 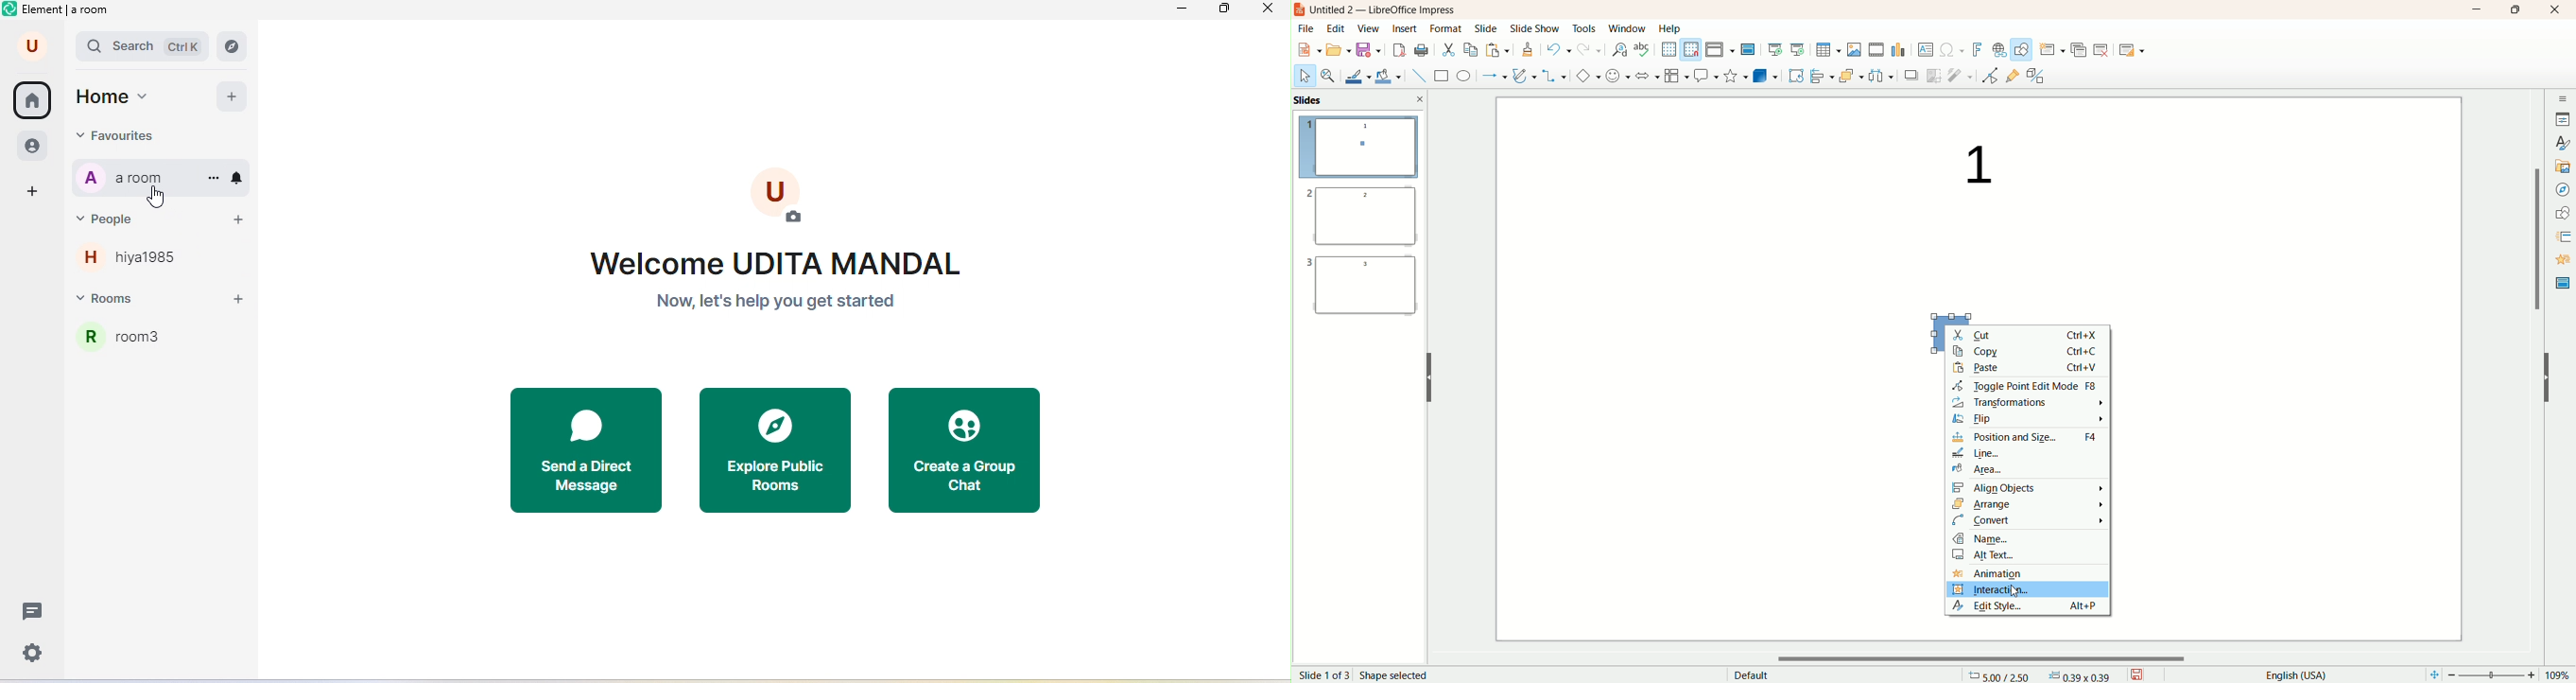 What do you see at coordinates (128, 96) in the screenshot?
I see `home` at bounding box center [128, 96].